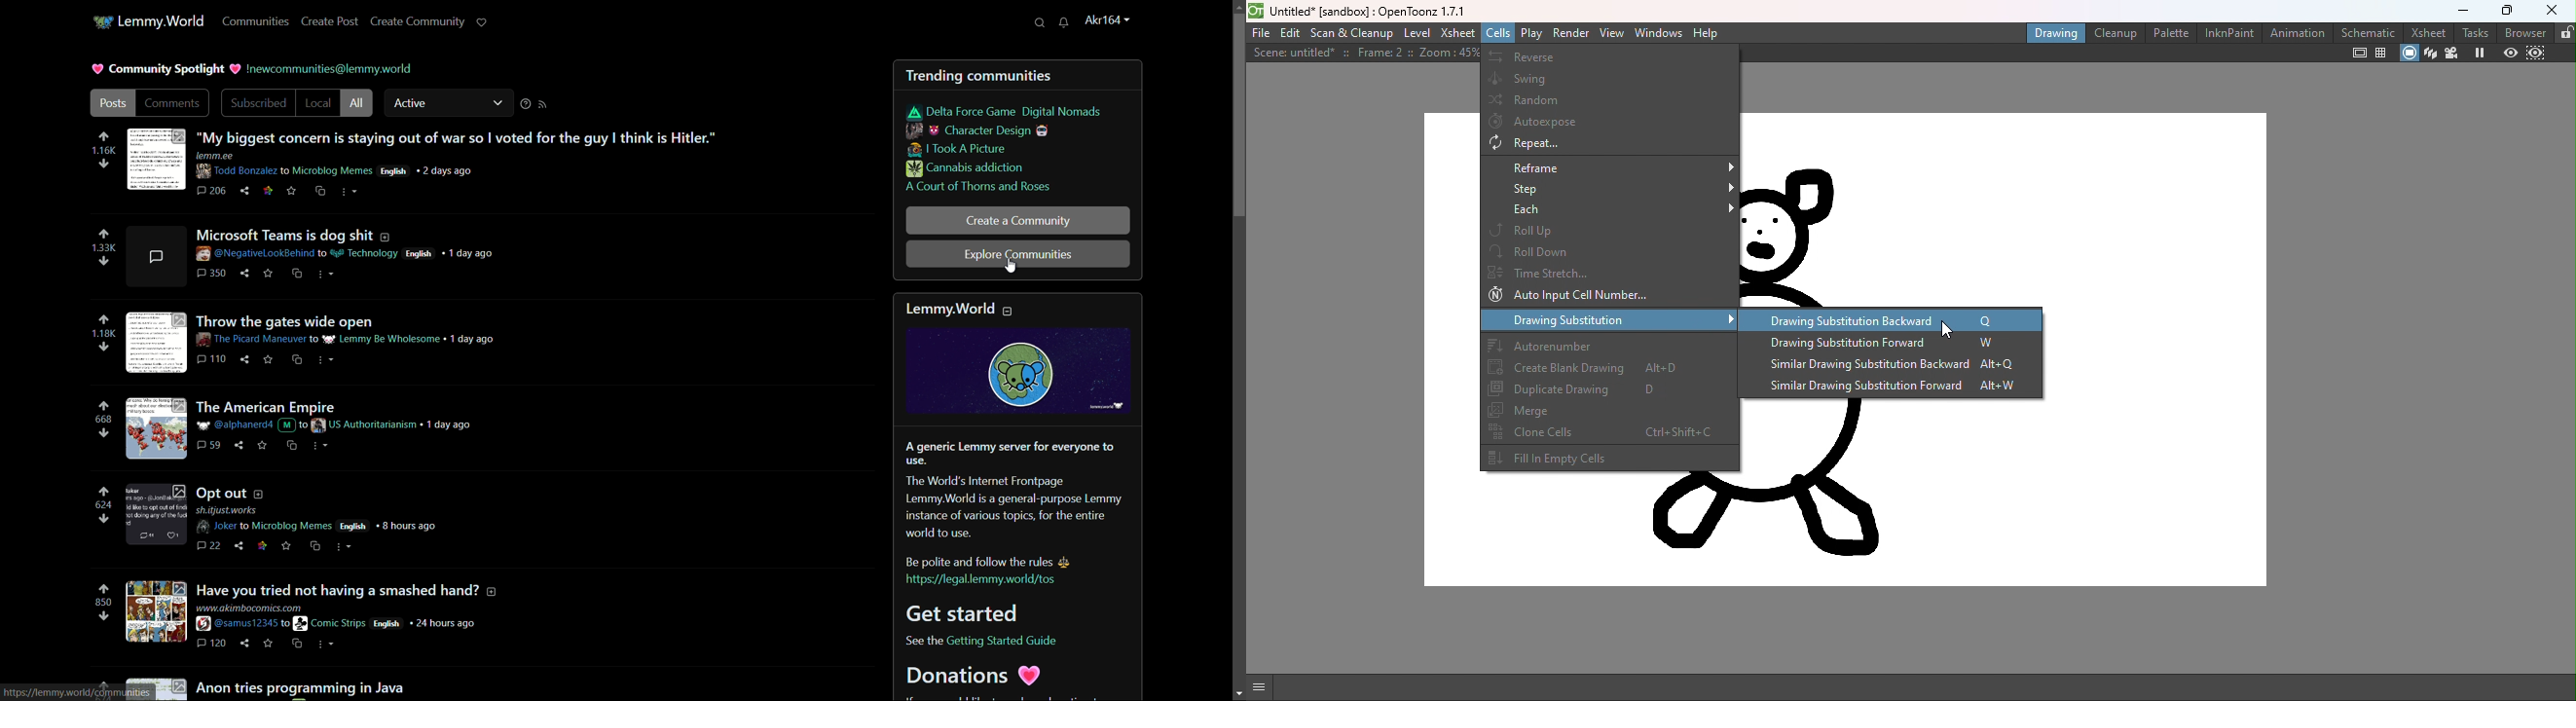 The width and height of the screenshot is (2576, 728). I want to click on app icon, so click(103, 21).